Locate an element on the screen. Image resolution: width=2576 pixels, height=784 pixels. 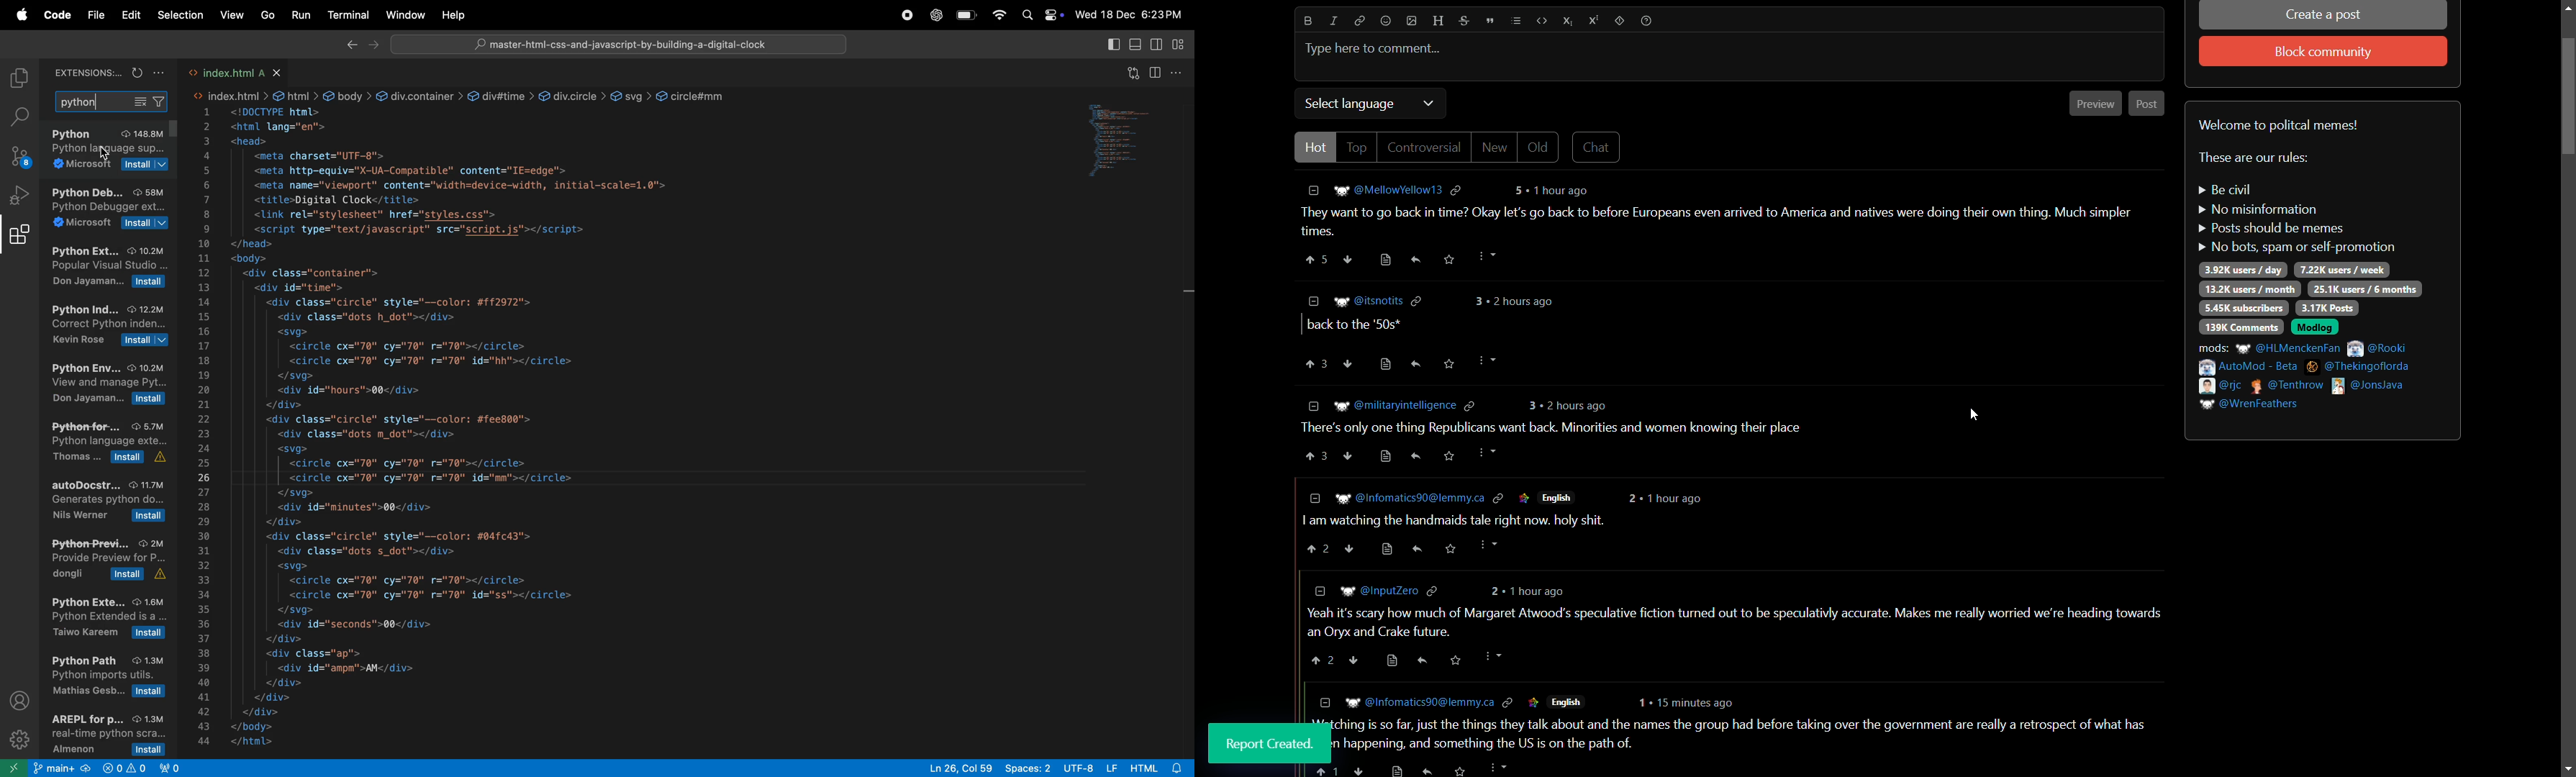
header is located at coordinates (1437, 22).